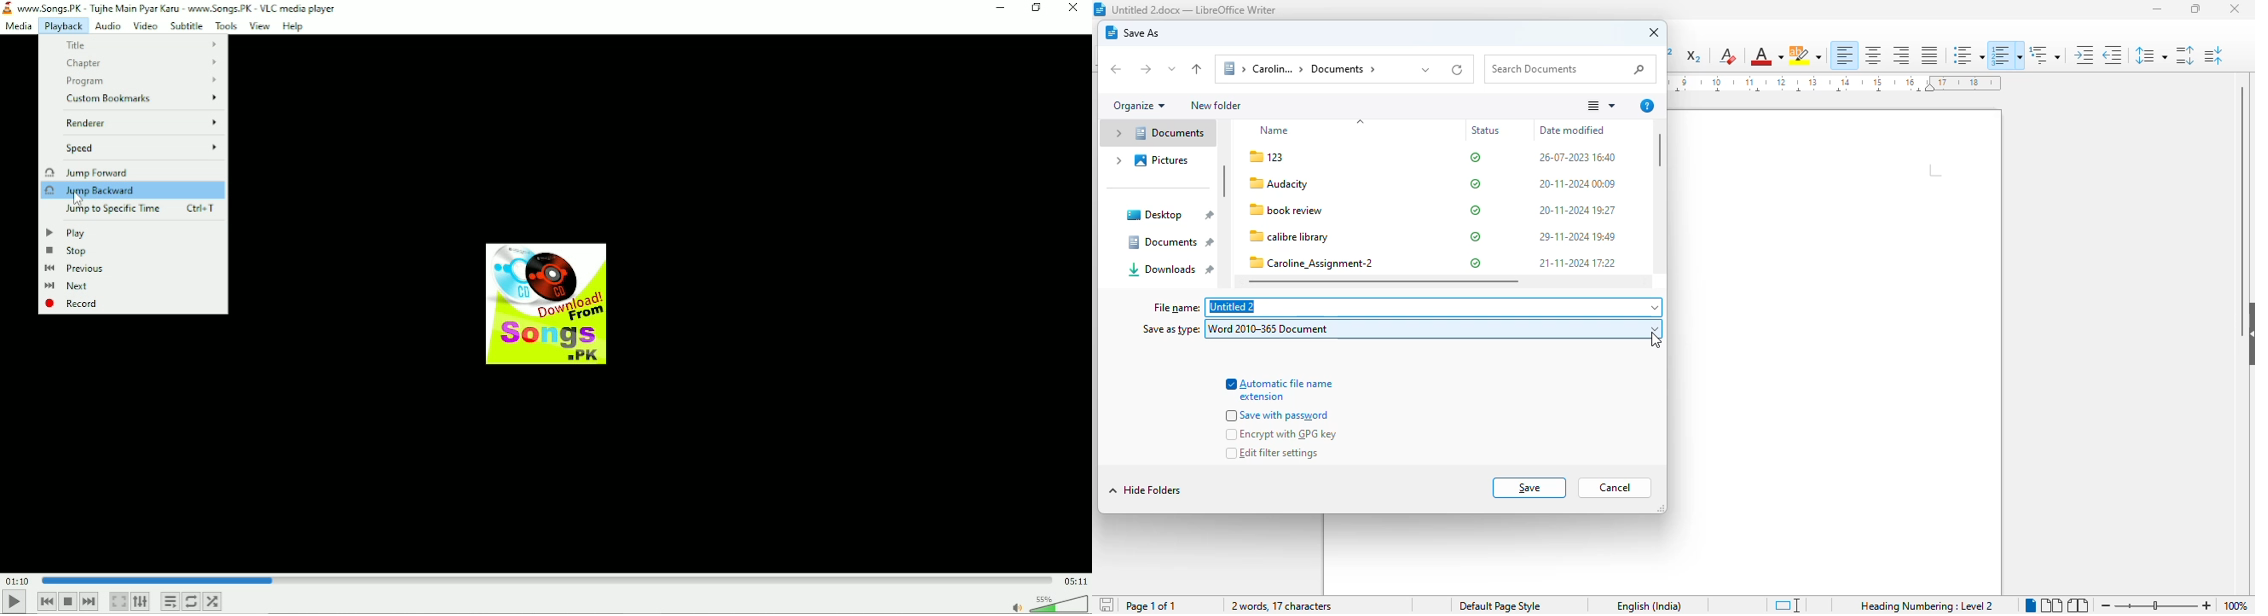  Describe the element at coordinates (1787, 605) in the screenshot. I see `standard selection` at that location.